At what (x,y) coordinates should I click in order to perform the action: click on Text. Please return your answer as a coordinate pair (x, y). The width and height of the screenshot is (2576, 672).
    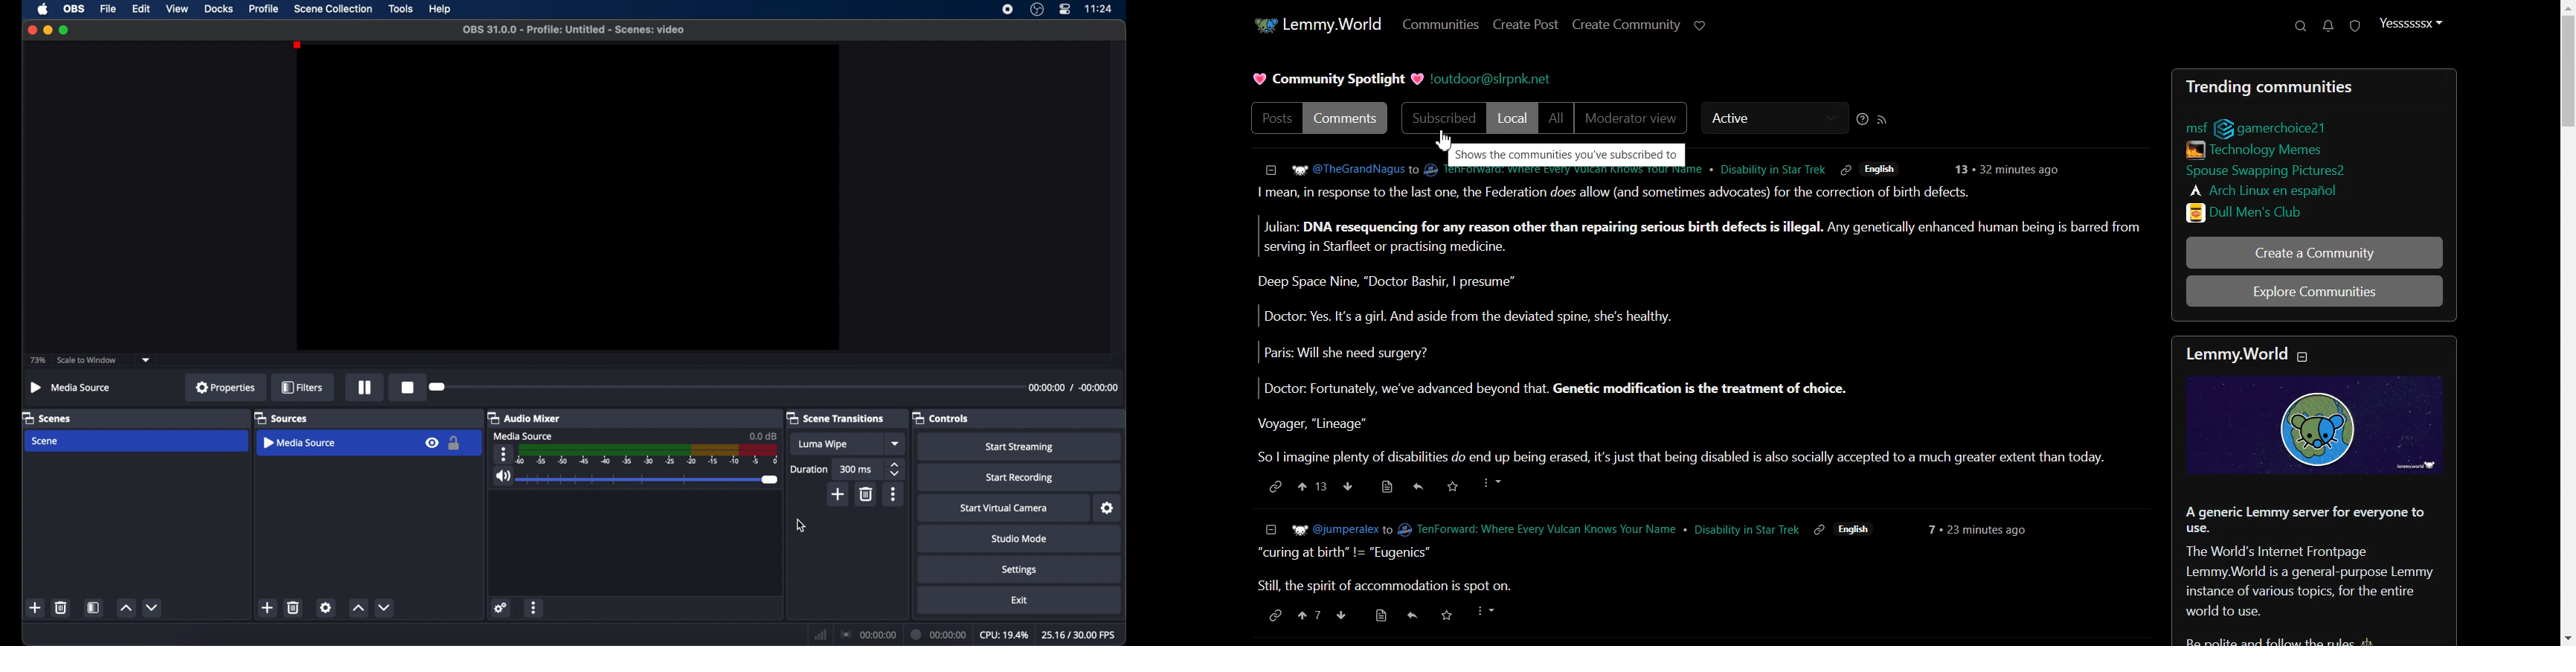
    Looking at the image, I should click on (1337, 80).